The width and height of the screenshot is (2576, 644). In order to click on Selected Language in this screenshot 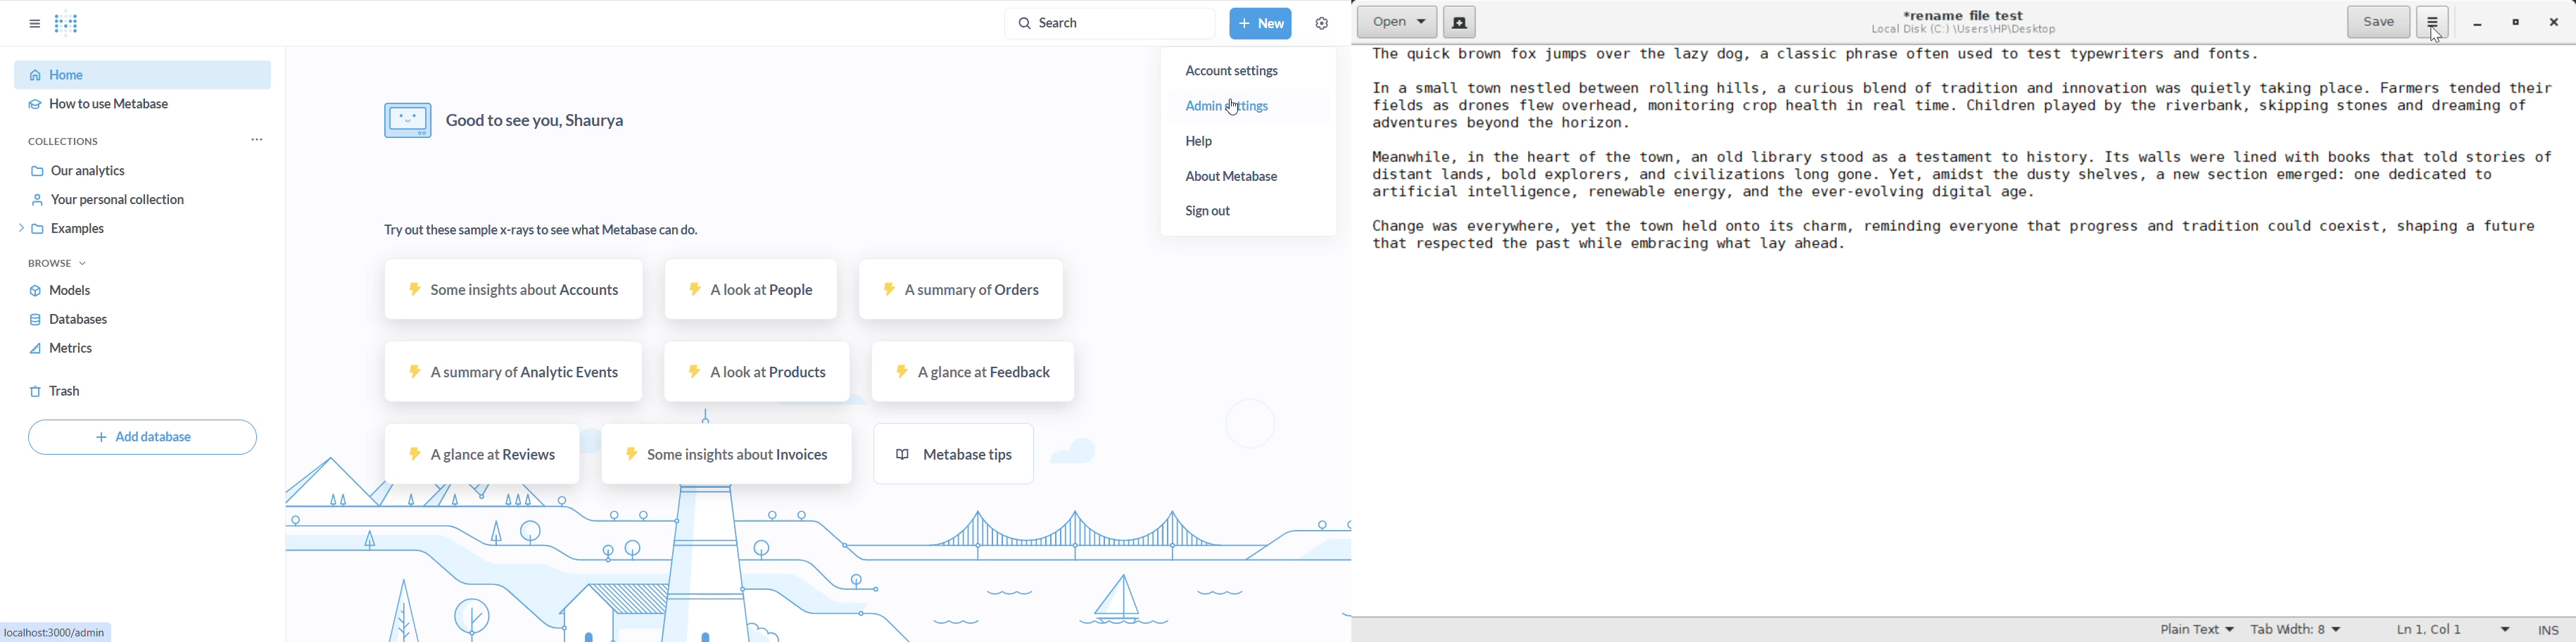, I will do `click(2197, 630)`.